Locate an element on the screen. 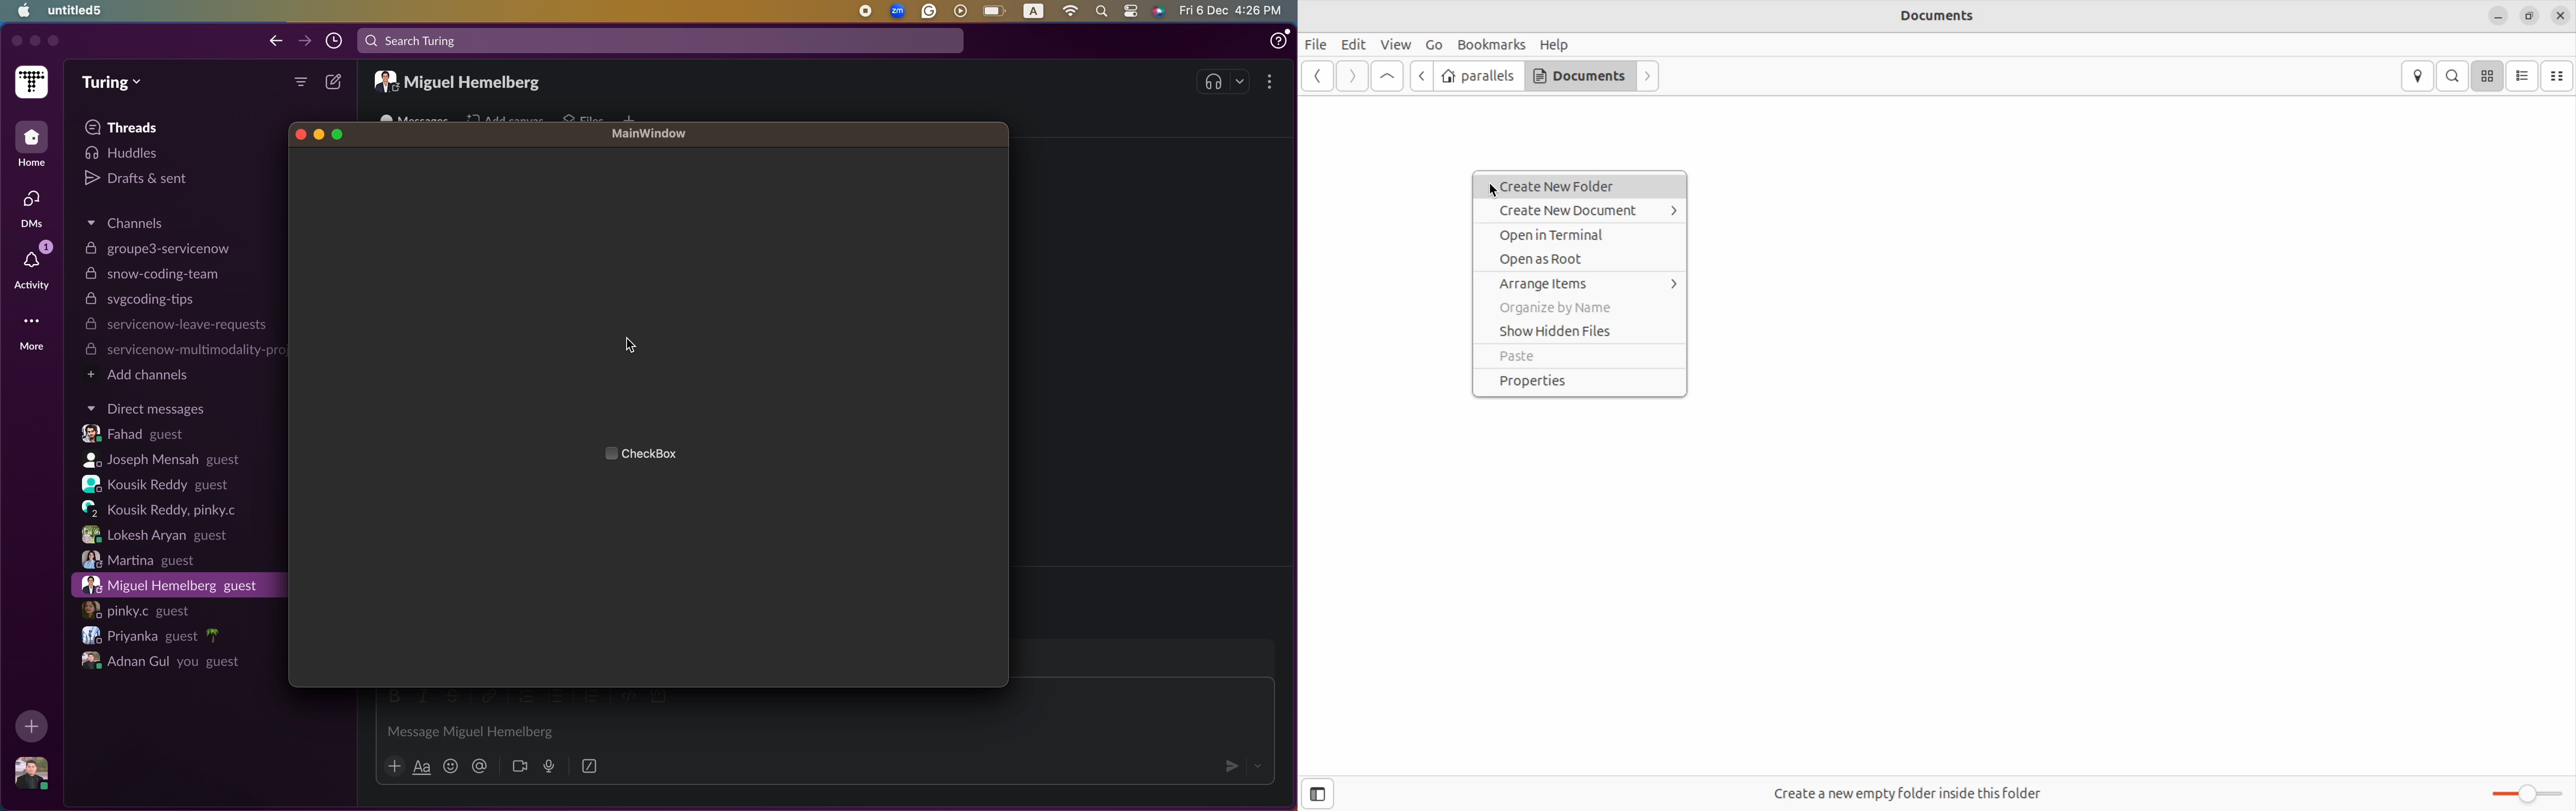  resize is located at coordinates (2530, 16).